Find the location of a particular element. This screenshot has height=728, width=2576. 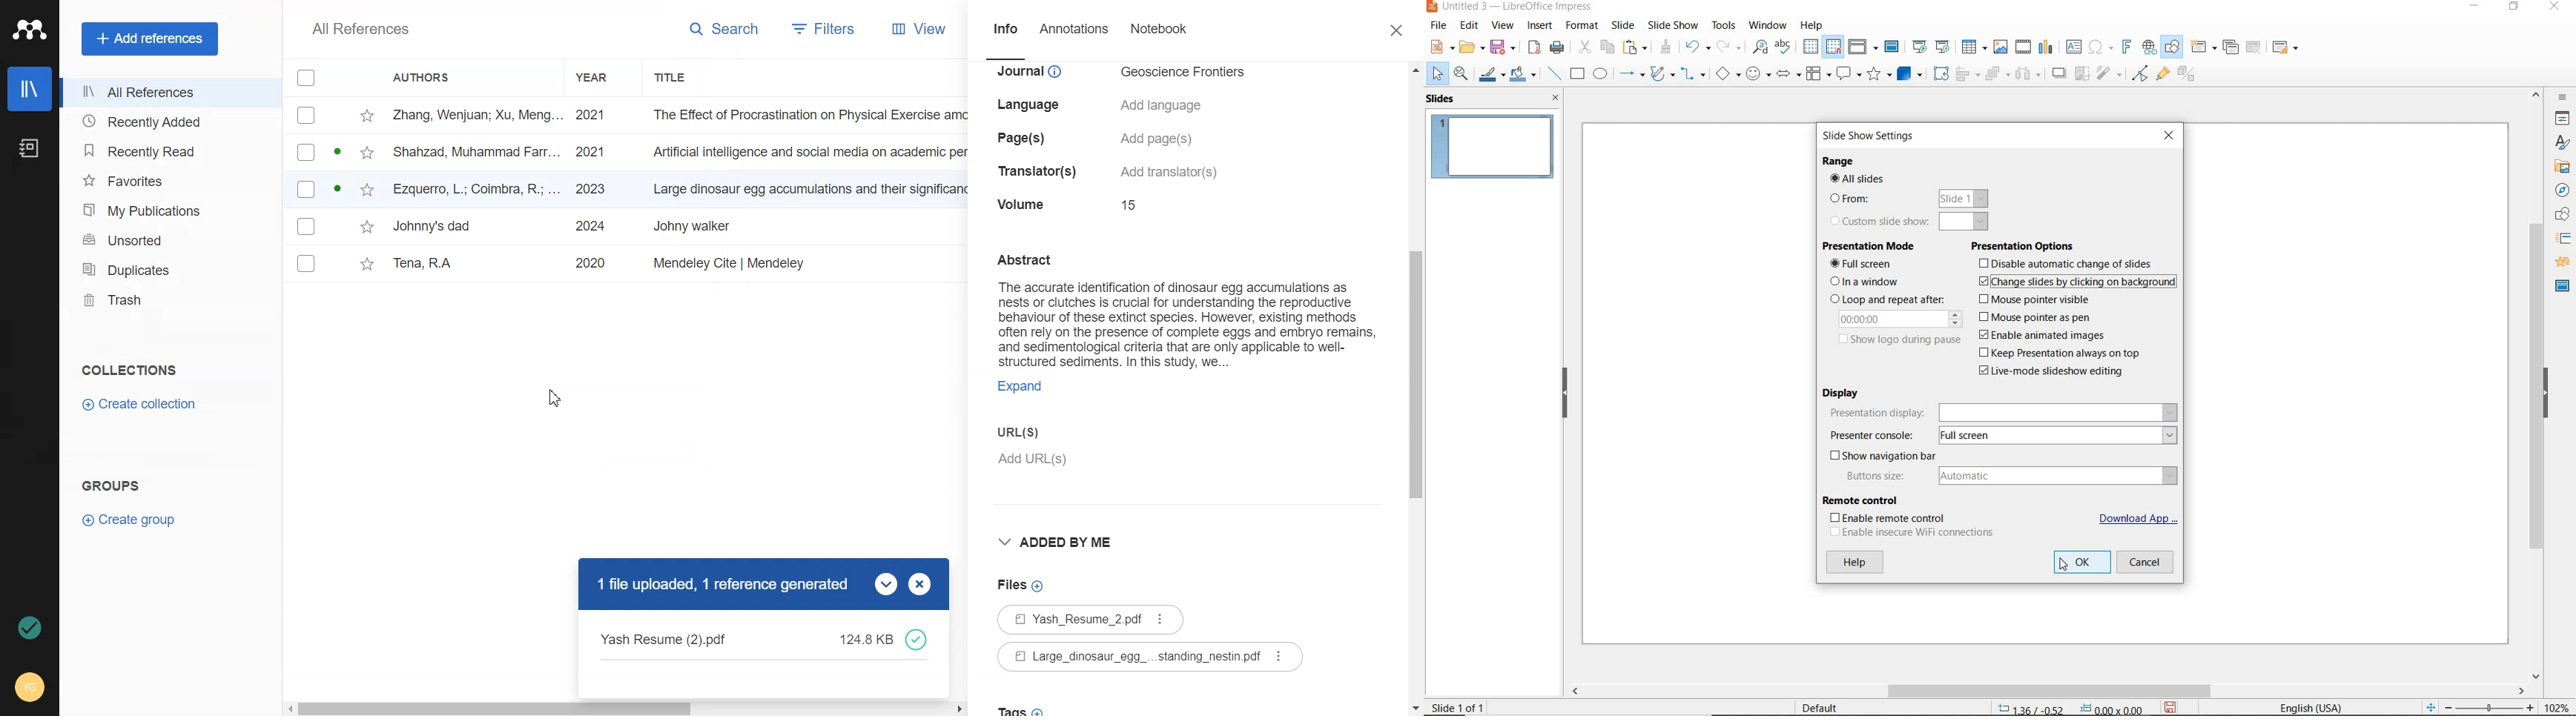

Title is located at coordinates (681, 76).